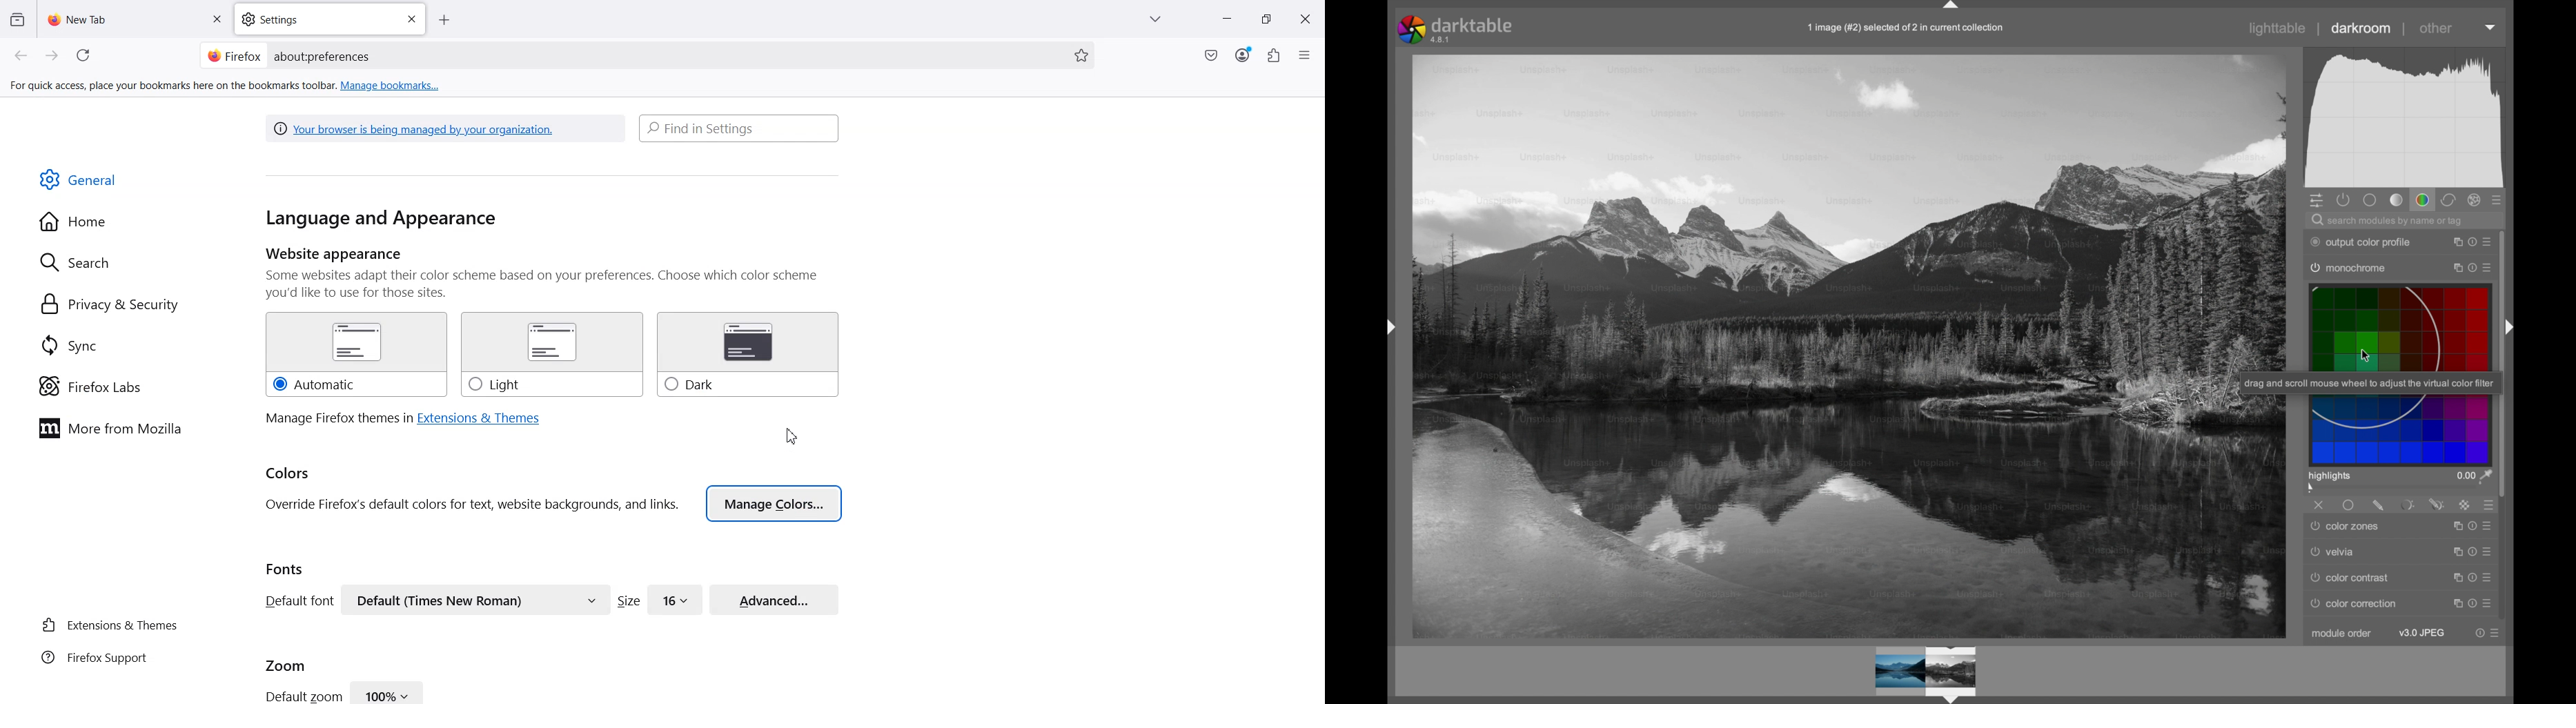  I want to click on reset, so click(2473, 603).